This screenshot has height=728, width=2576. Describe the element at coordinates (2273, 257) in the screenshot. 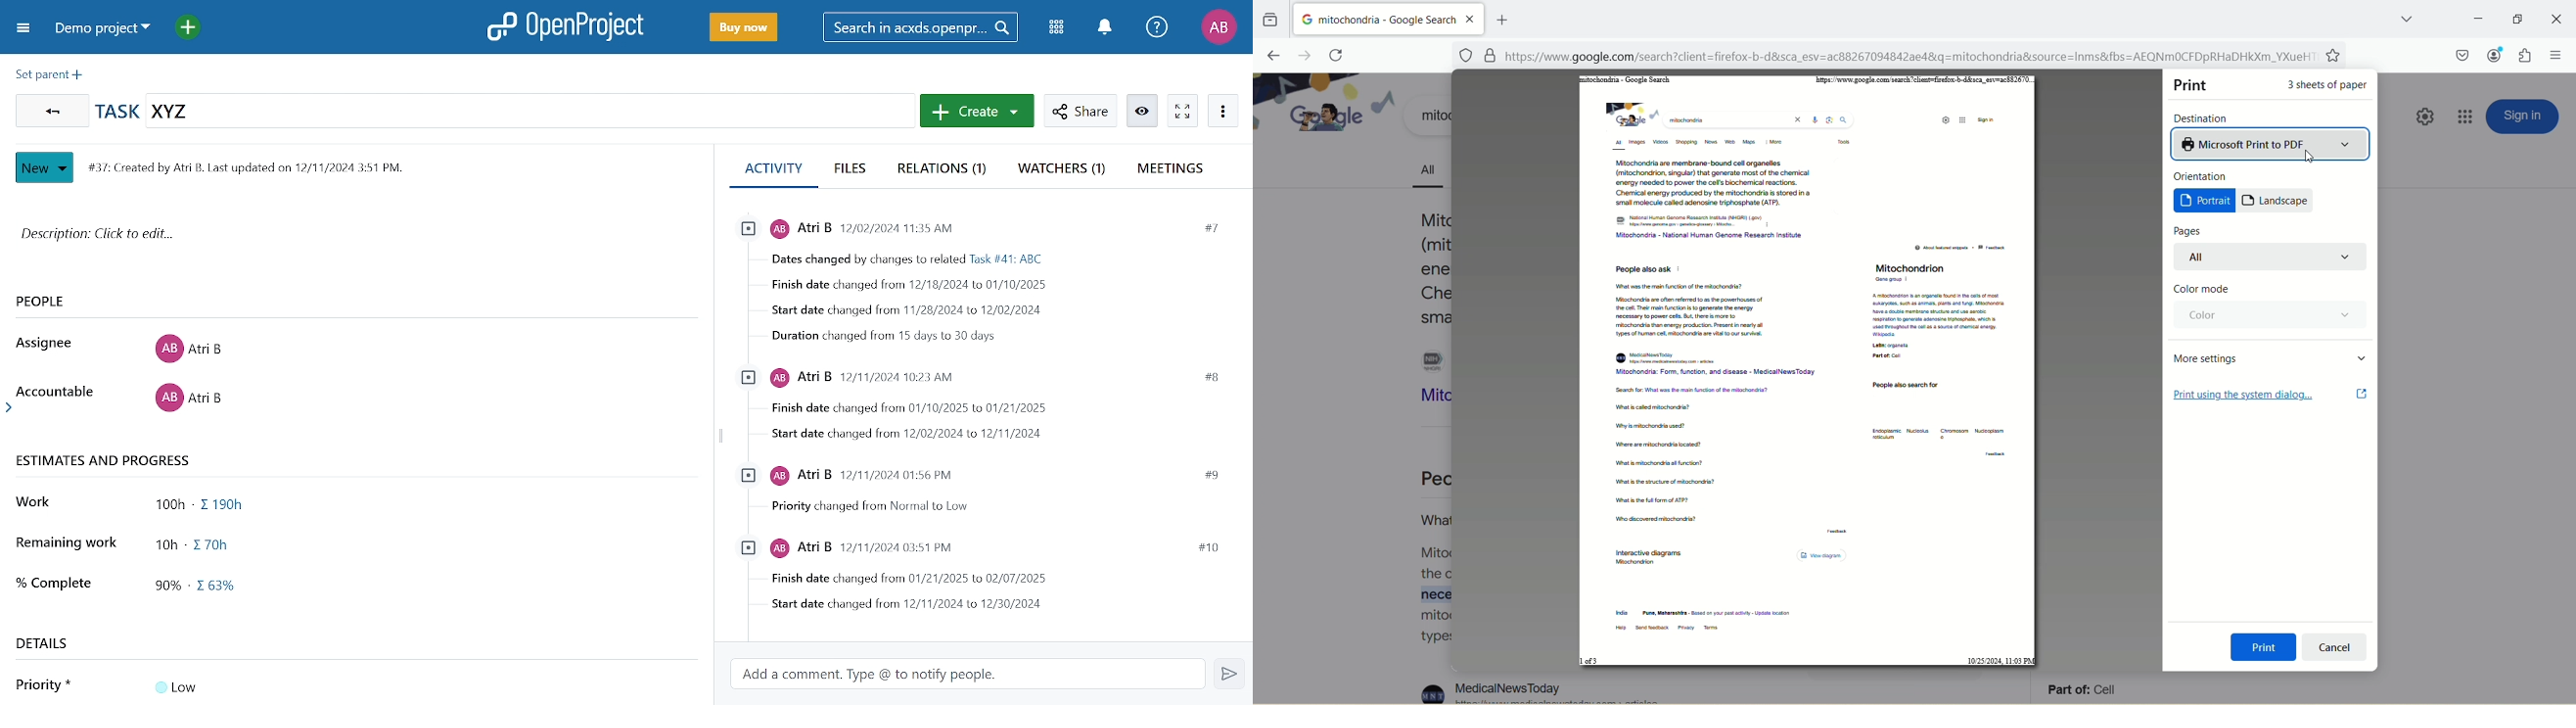

I see `all` at that location.